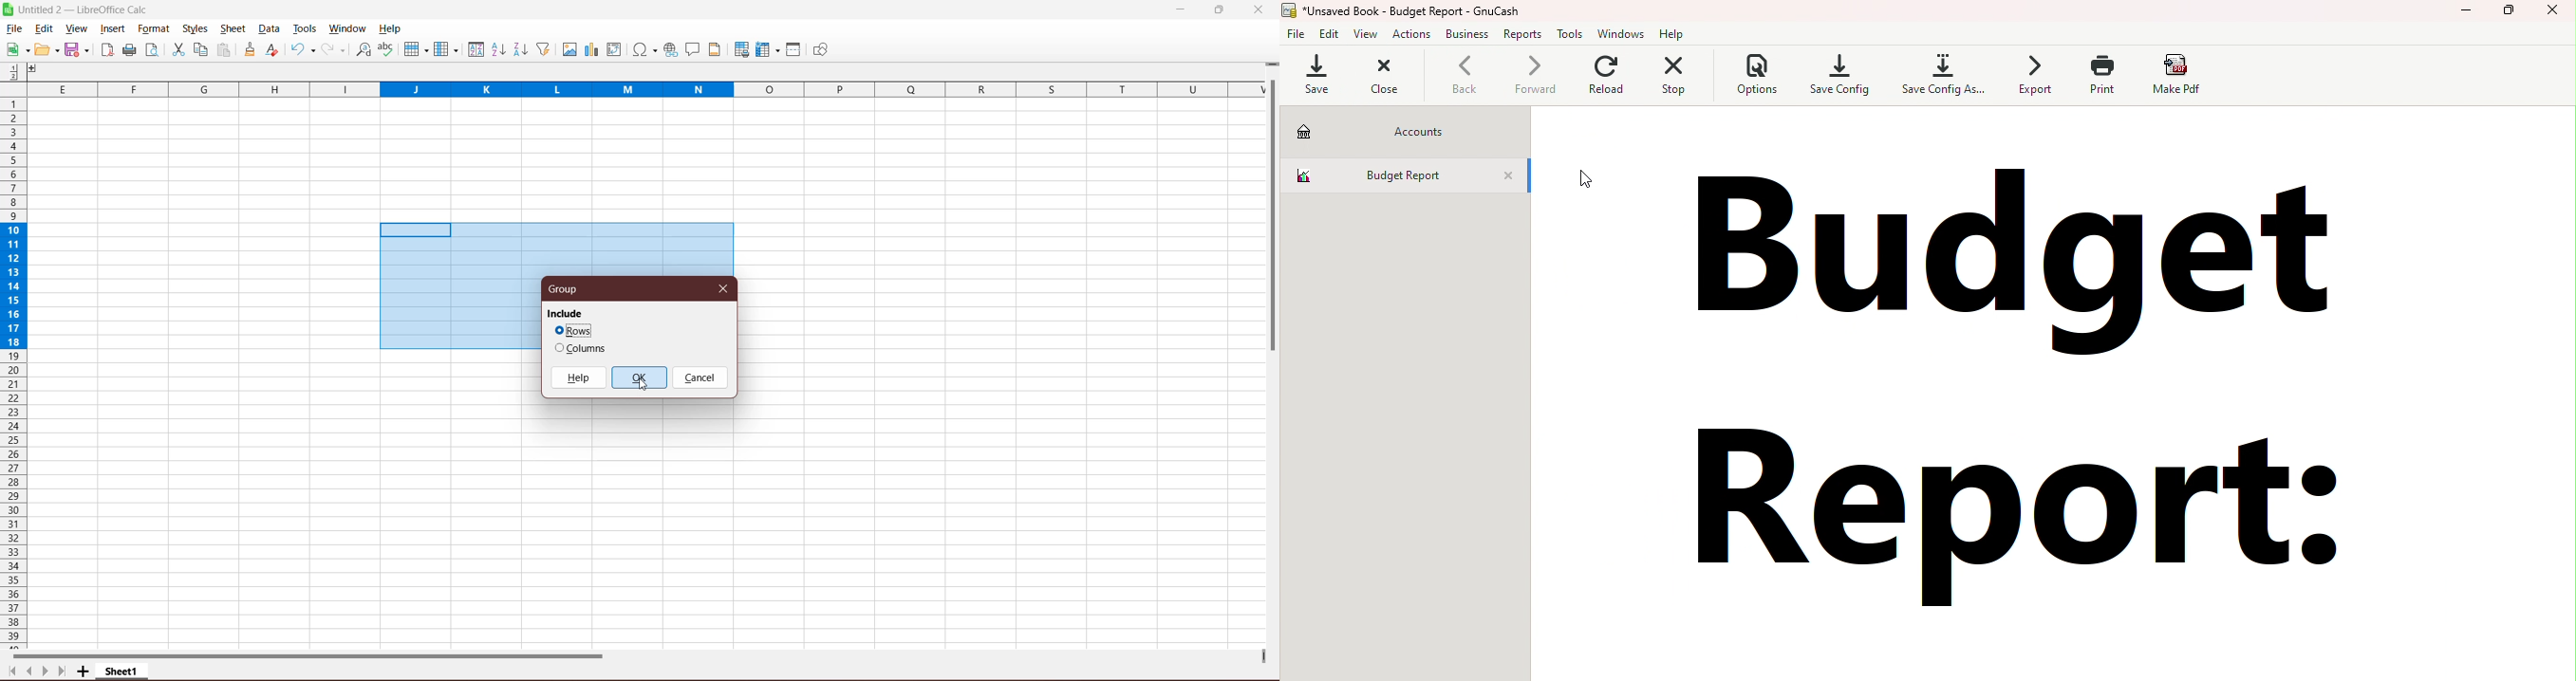 The width and height of the screenshot is (2576, 700). What do you see at coordinates (12, 373) in the screenshot?
I see `Rows` at bounding box center [12, 373].